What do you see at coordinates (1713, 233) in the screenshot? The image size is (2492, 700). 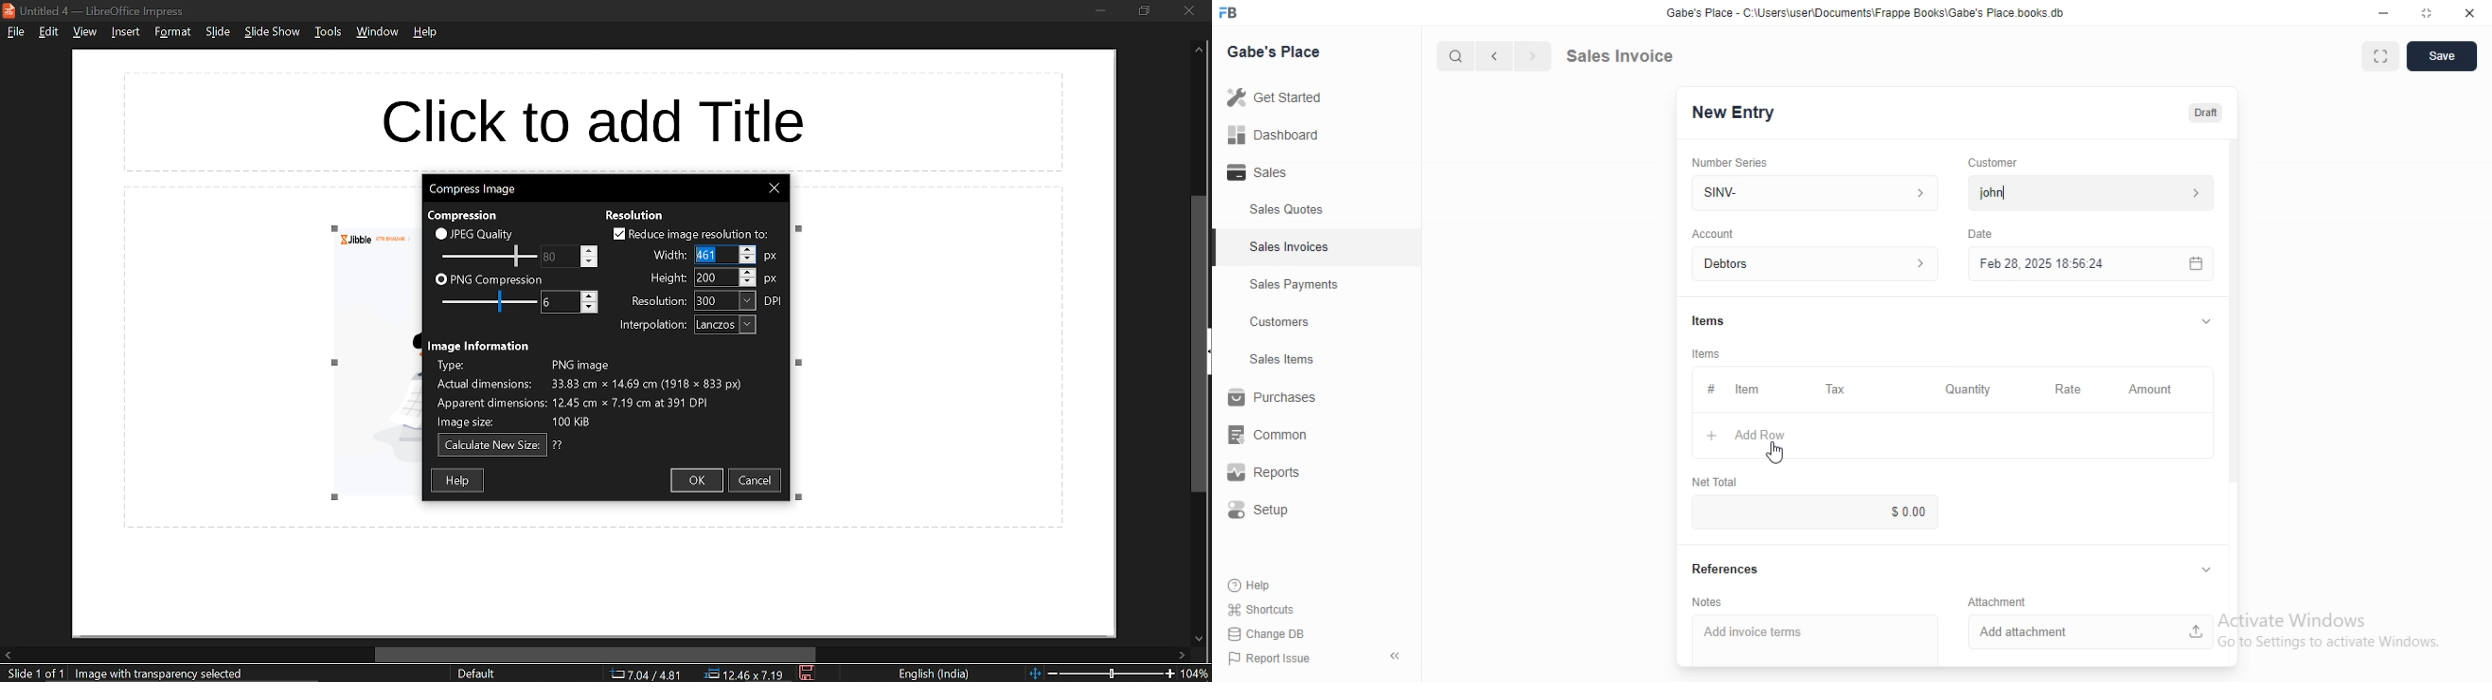 I see `‘Account` at bounding box center [1713, 233].